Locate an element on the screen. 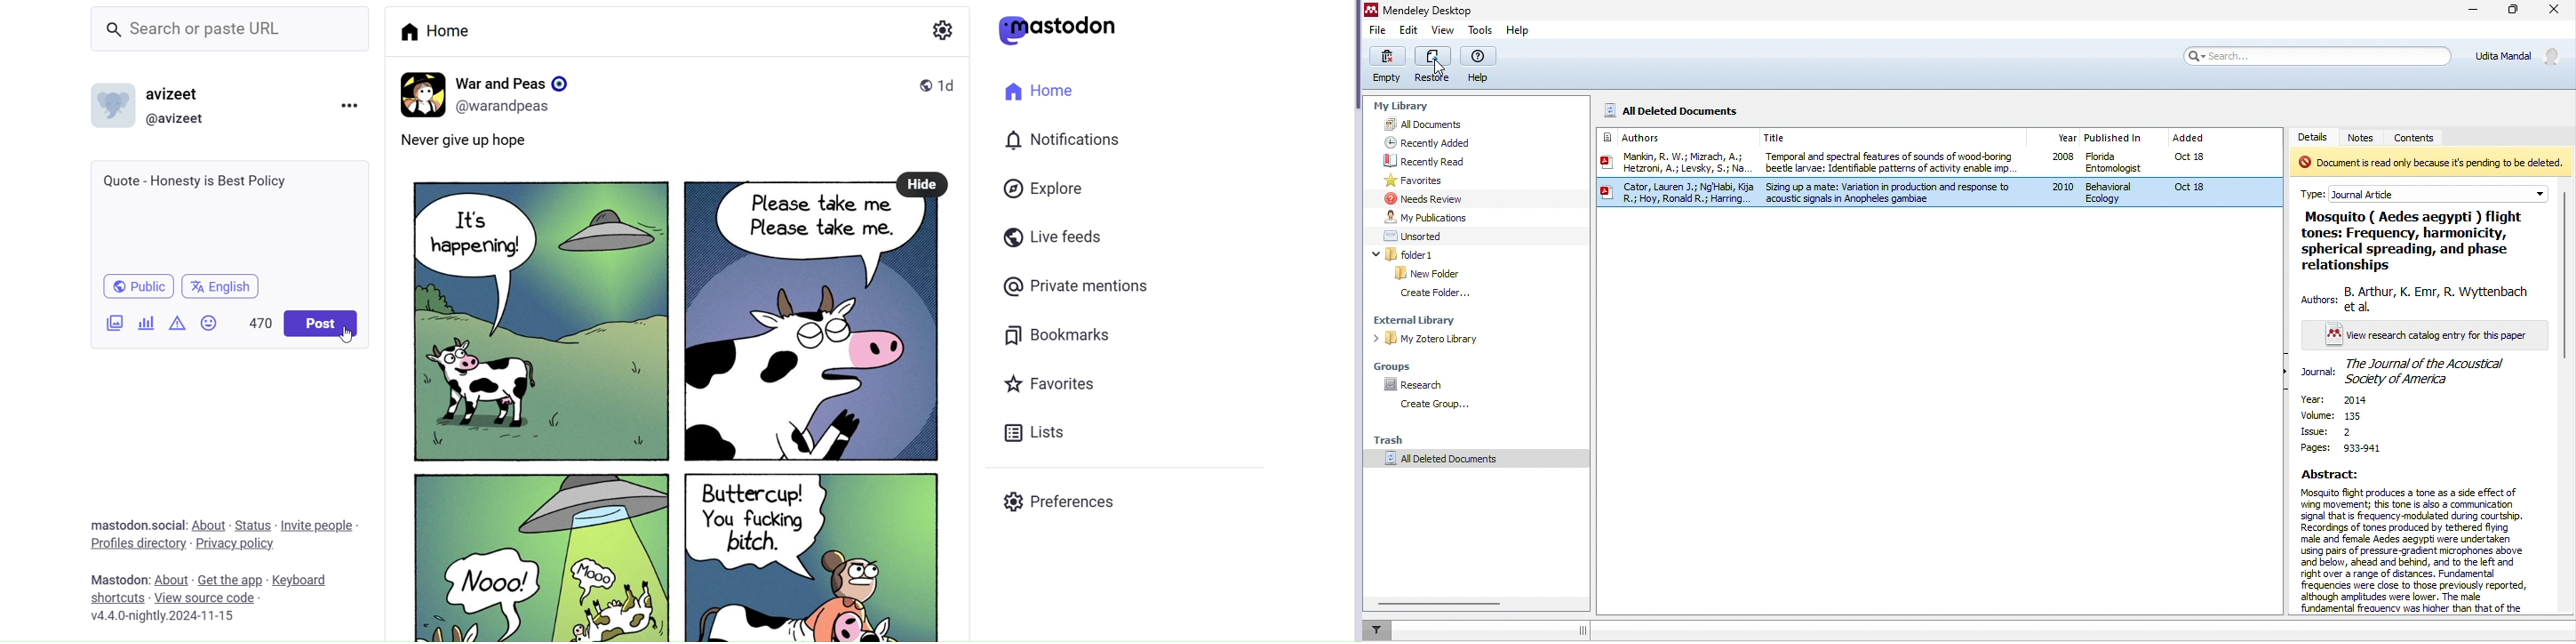 The height and width of the screenshot is (644, 2576). my library is located at coordinates (1405, 108).